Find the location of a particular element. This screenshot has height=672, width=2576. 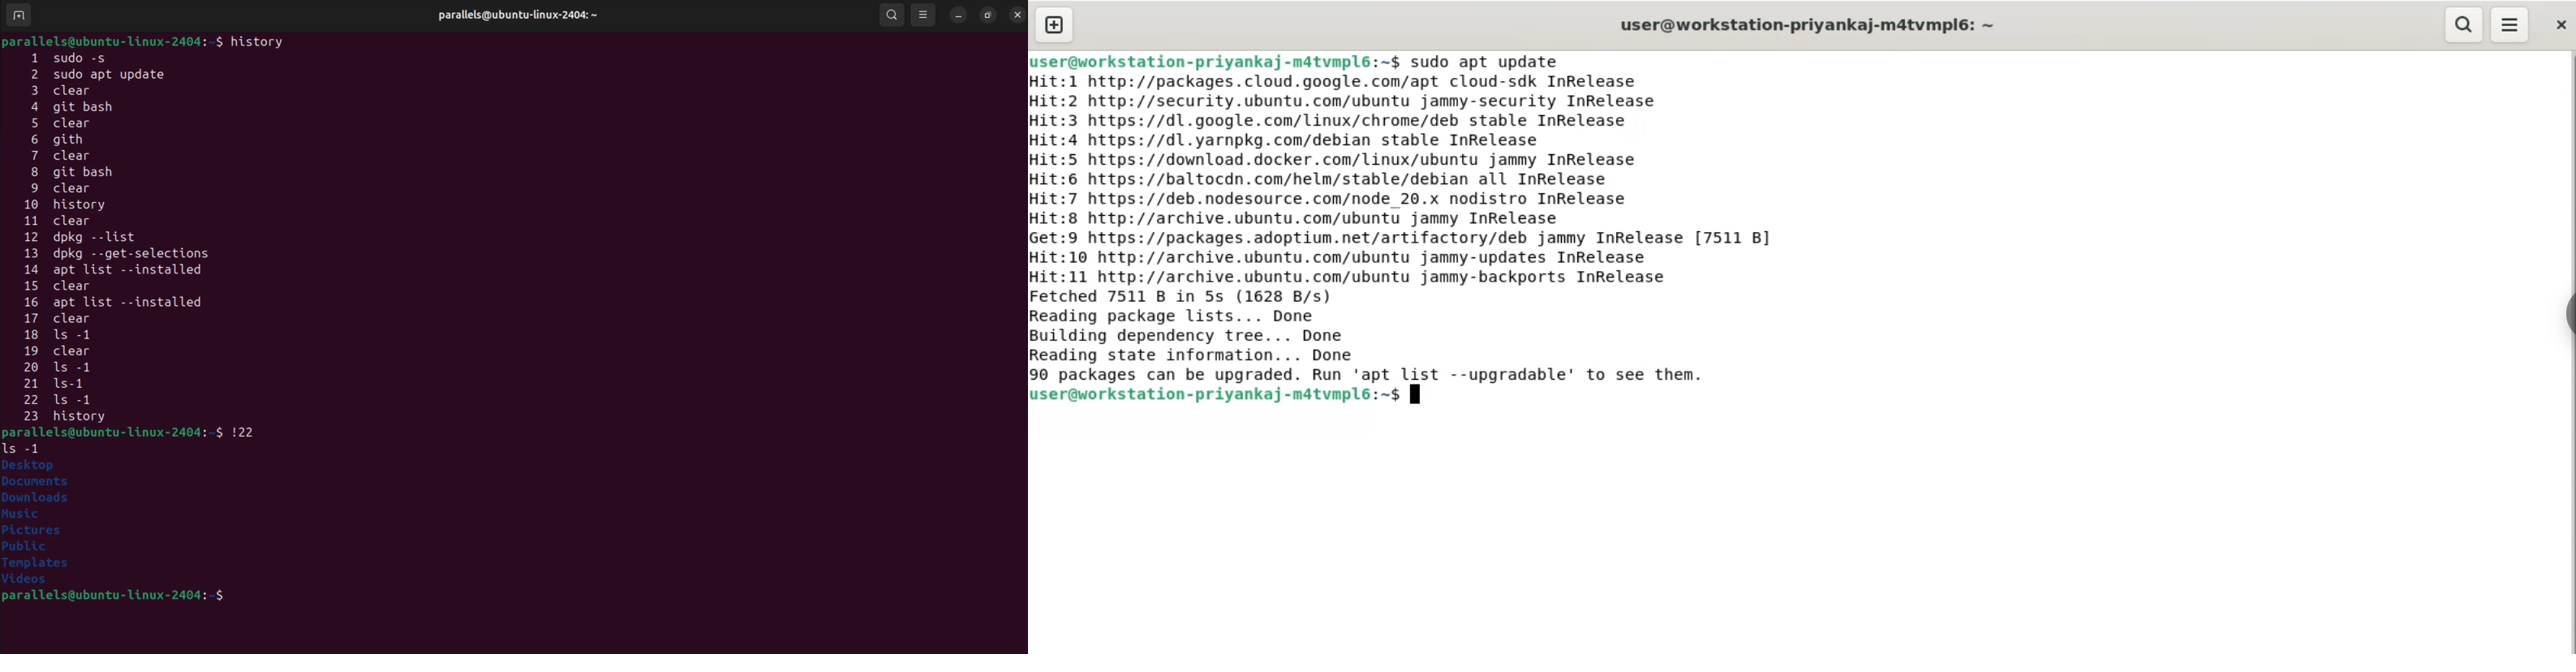

3 clear is located at coordinates (82, 90).